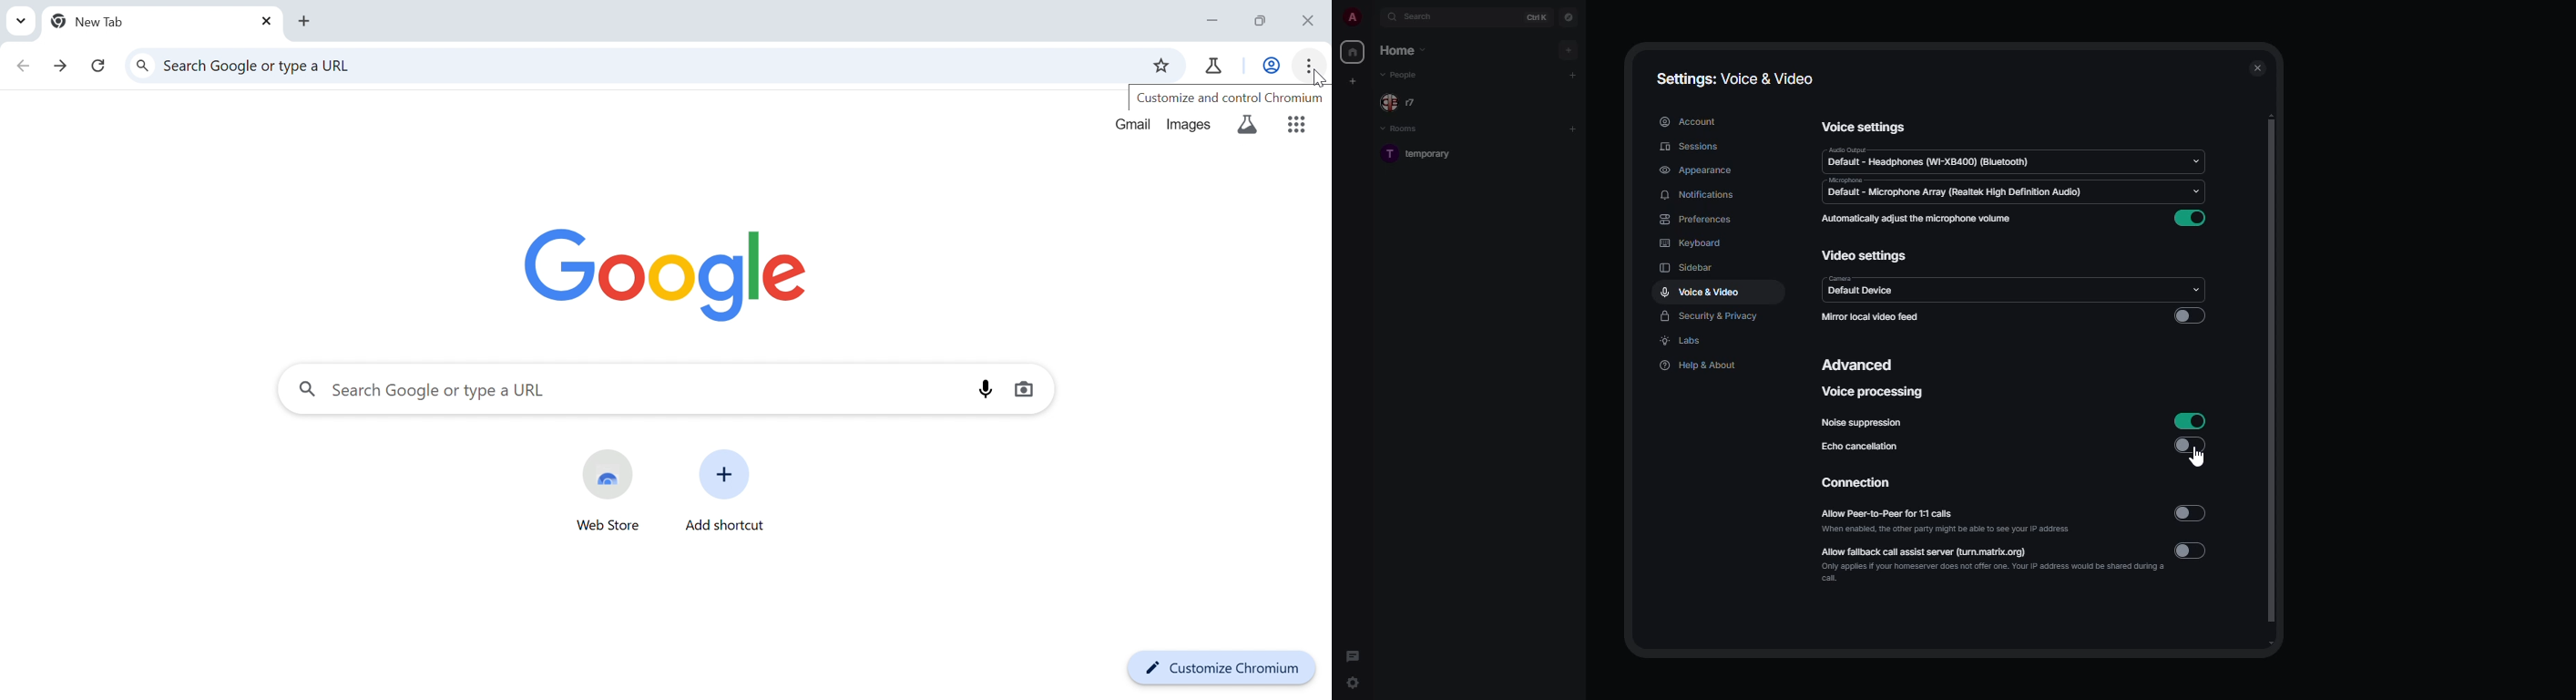  I want to click on close, so click(2257, 69).